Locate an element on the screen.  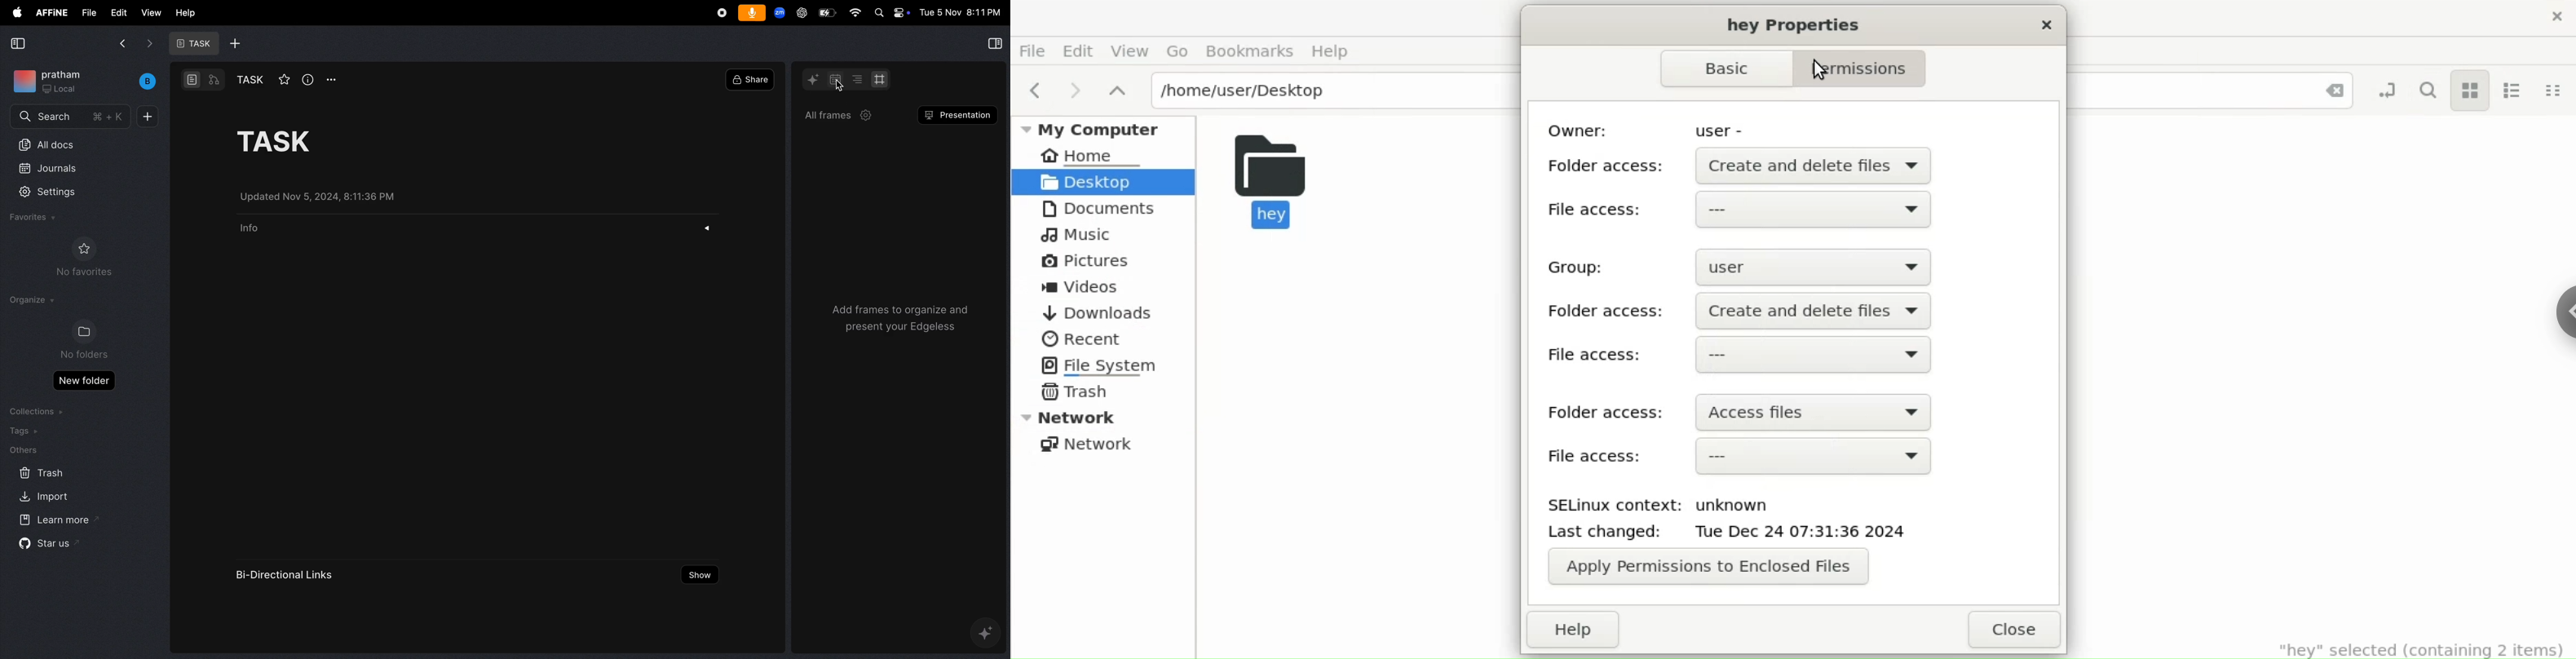
apple menu is located at coordinates (14, 12).